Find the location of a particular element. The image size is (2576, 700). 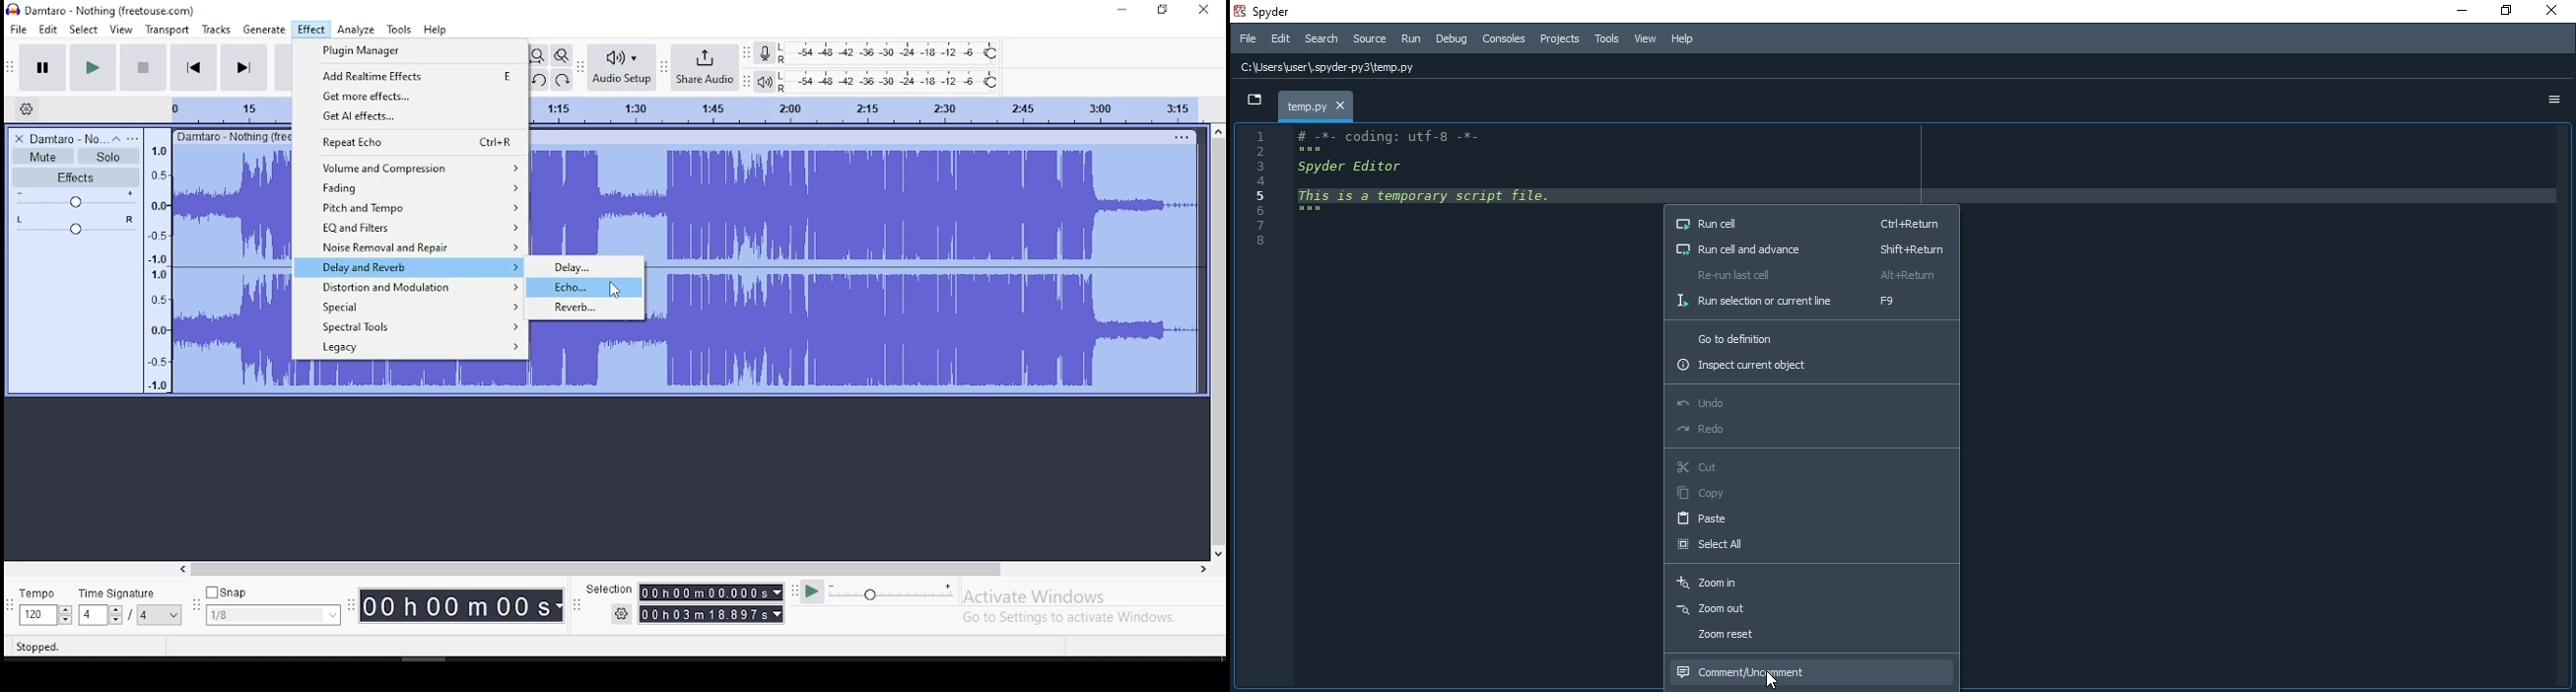

cursor is located at coordinates (1777, 677).